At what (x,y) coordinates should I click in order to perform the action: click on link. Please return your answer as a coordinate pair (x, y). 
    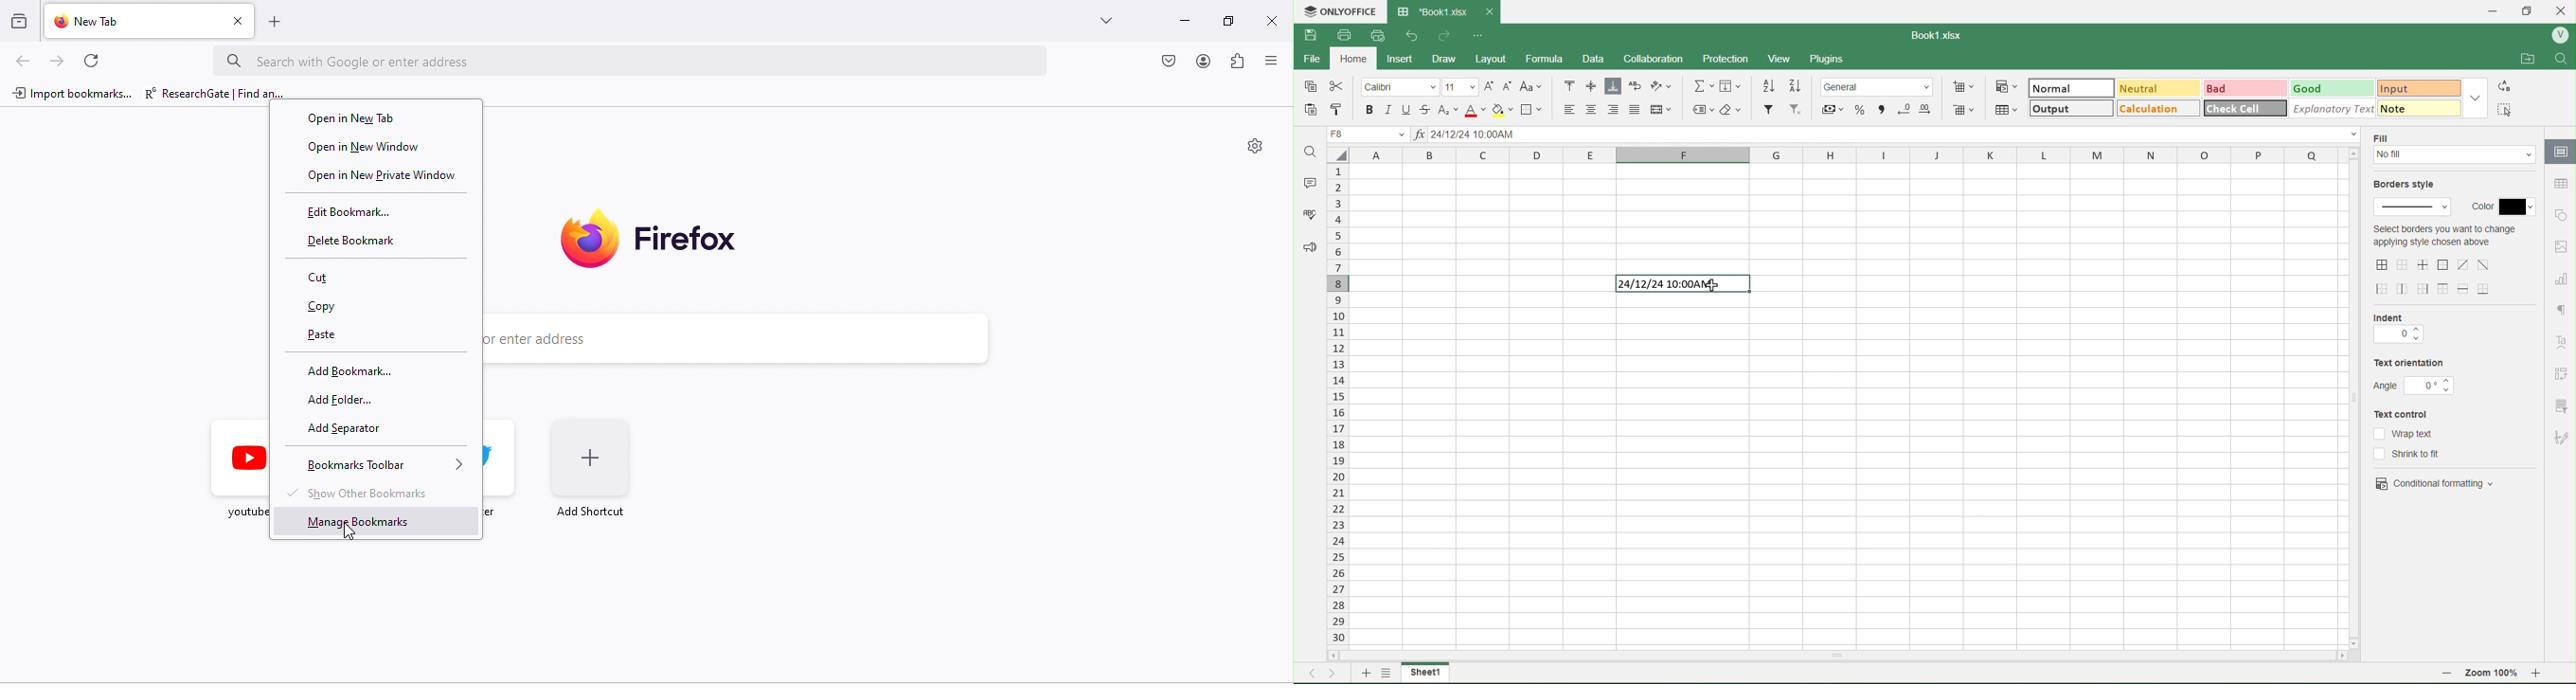
    Looking at the image, I should click on (2562, 373).